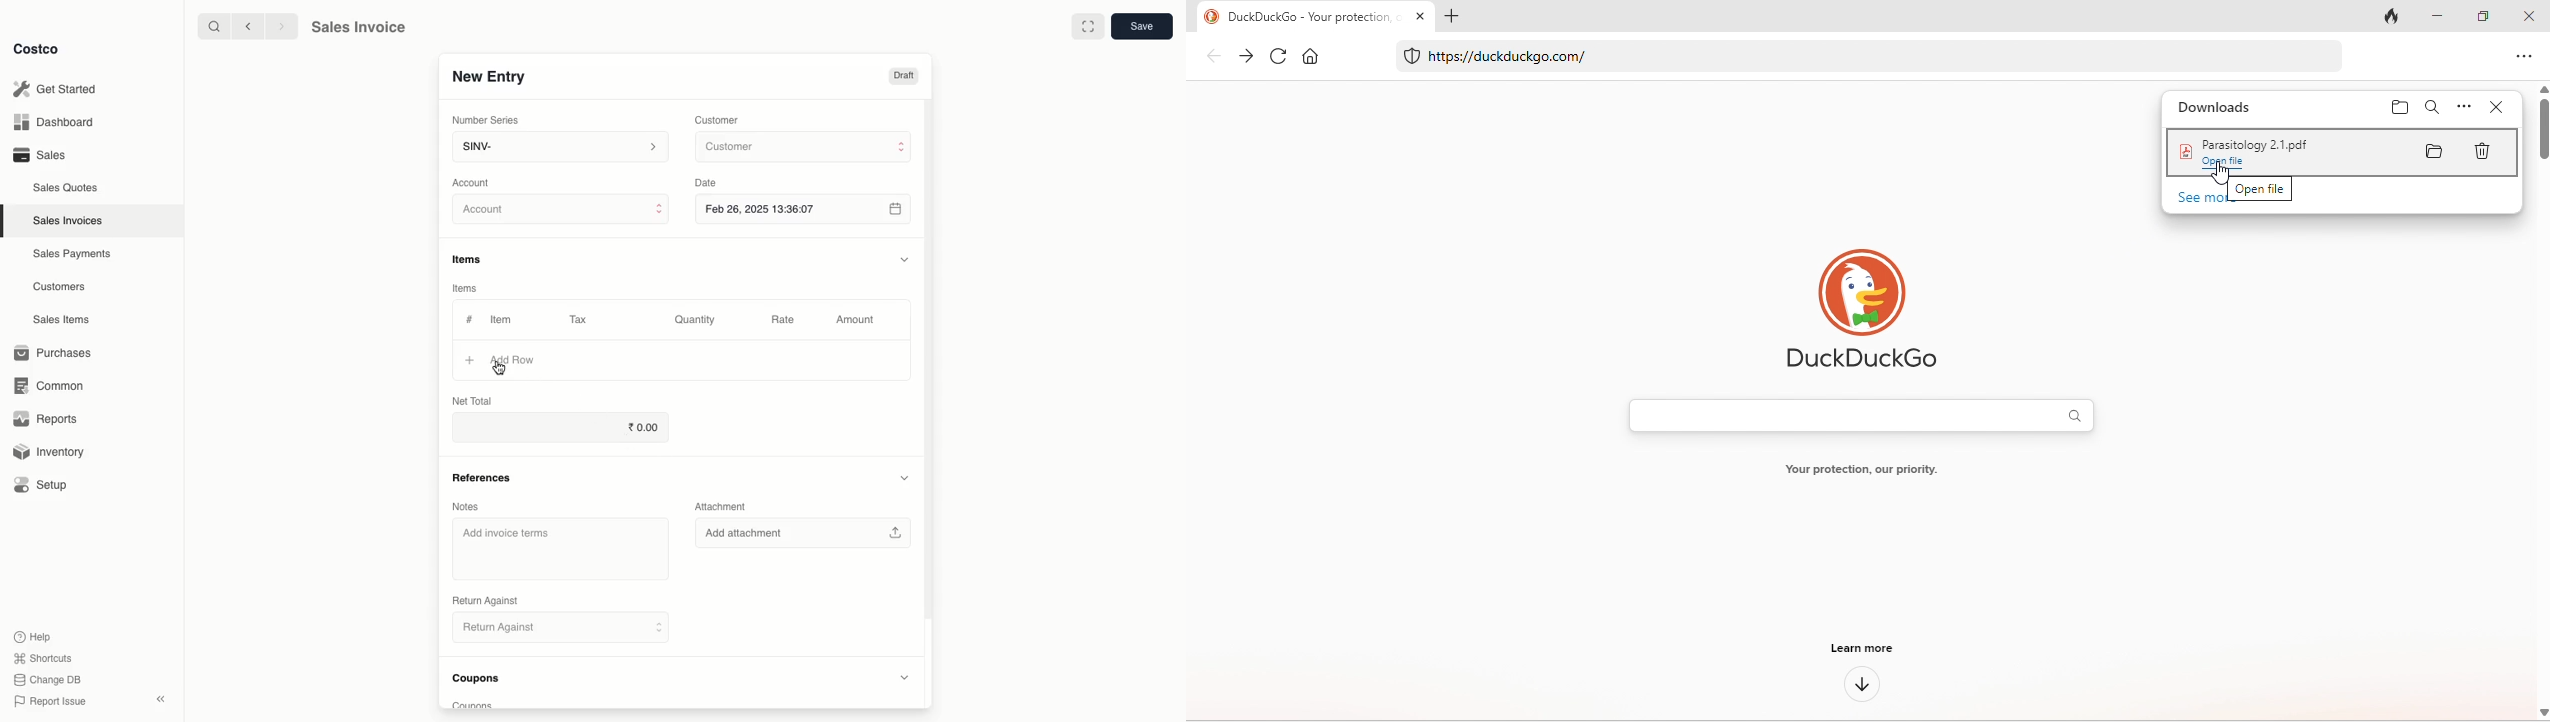 This screenshot has width=2576, height=728. I want to click on ‘Add attachment, so click(801, 533).